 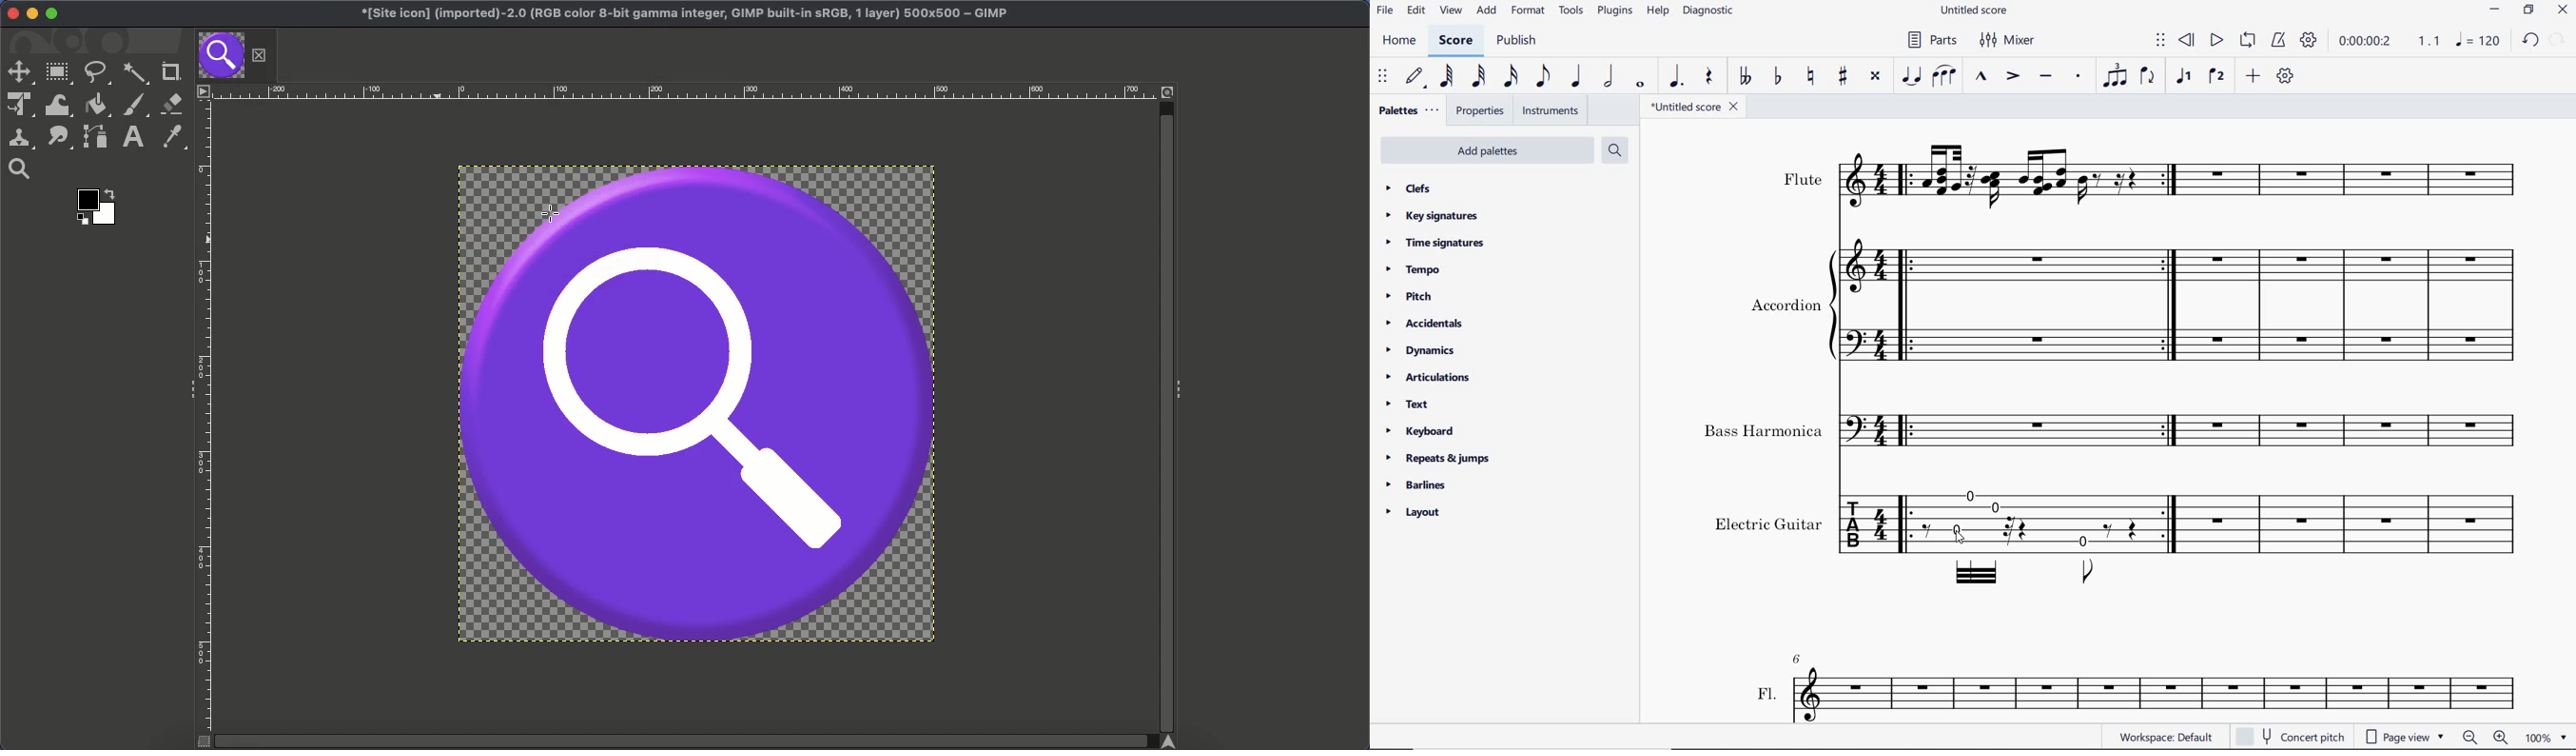 What do you see at coordinates (2430, 42) in the screenshot?
I see `Playback speed` at bounding box center [2430, 42].